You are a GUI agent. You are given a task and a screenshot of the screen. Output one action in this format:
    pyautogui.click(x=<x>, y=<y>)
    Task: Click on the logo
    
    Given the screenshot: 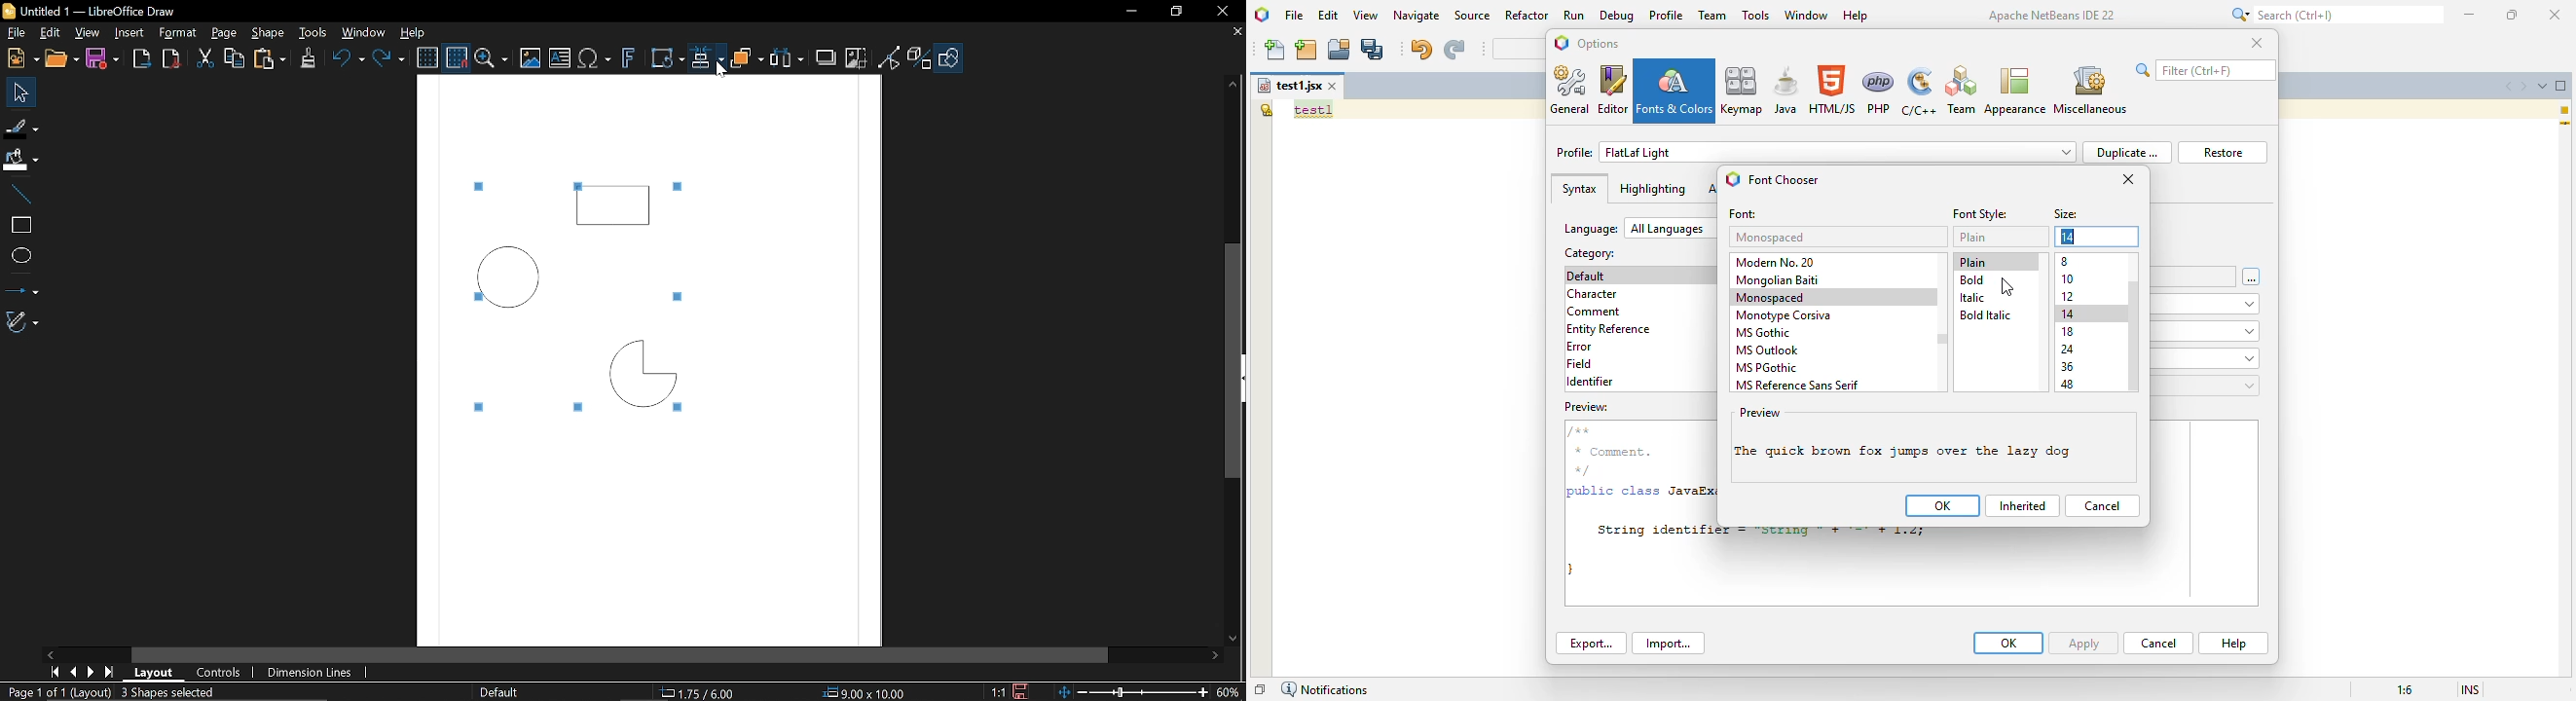 What is the action you would take?
    pyautogui.click(x=1733, y=178)
    